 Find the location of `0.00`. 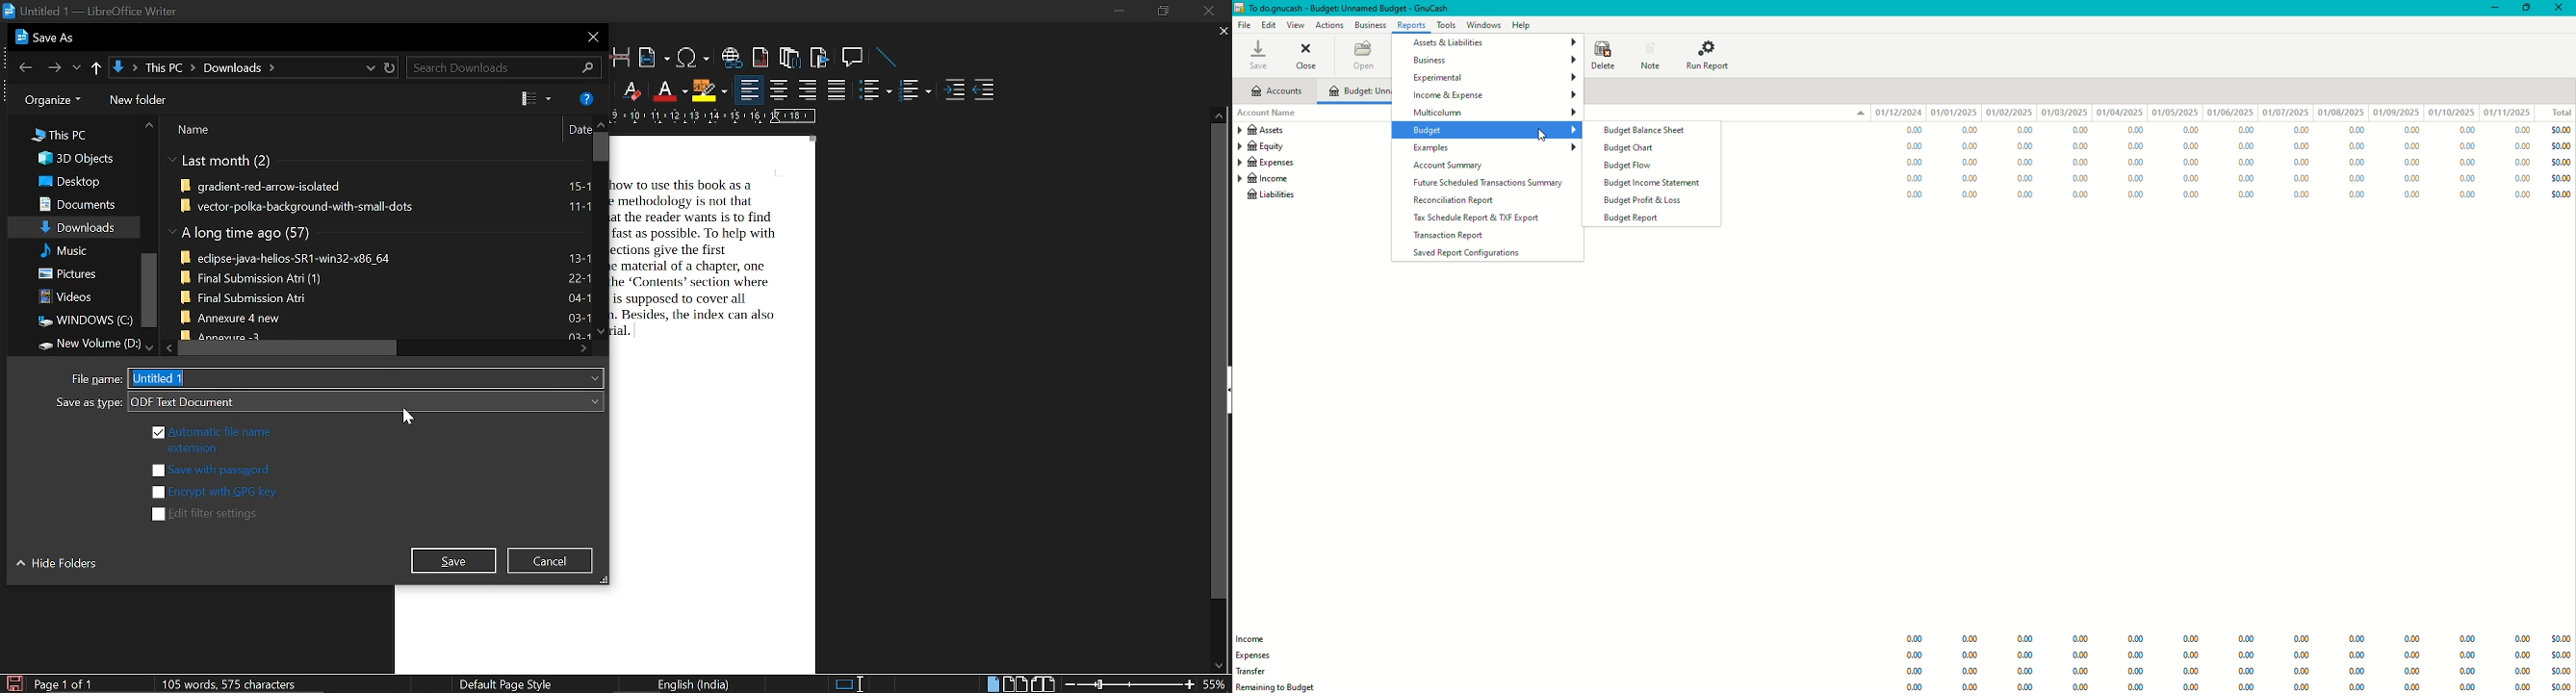

0.00 is located at coordinates (2355, 640).